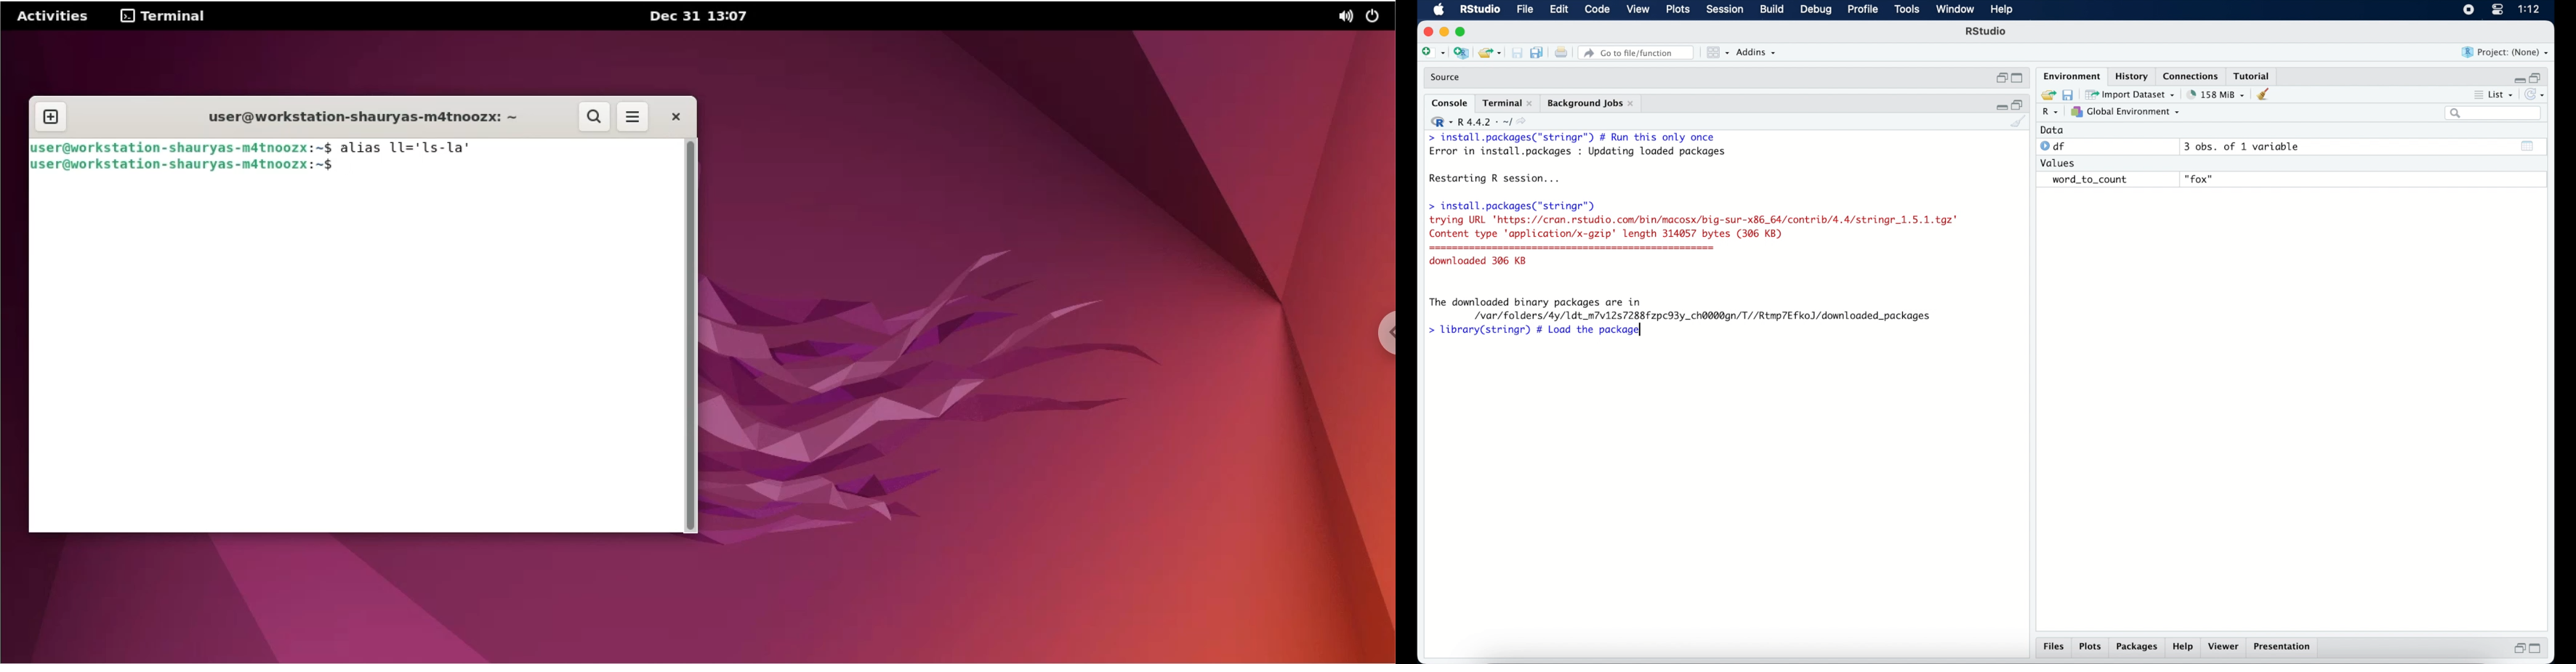 This screenshot has height=672, width=2576. I want to click on global environment, so click(2126, 111).